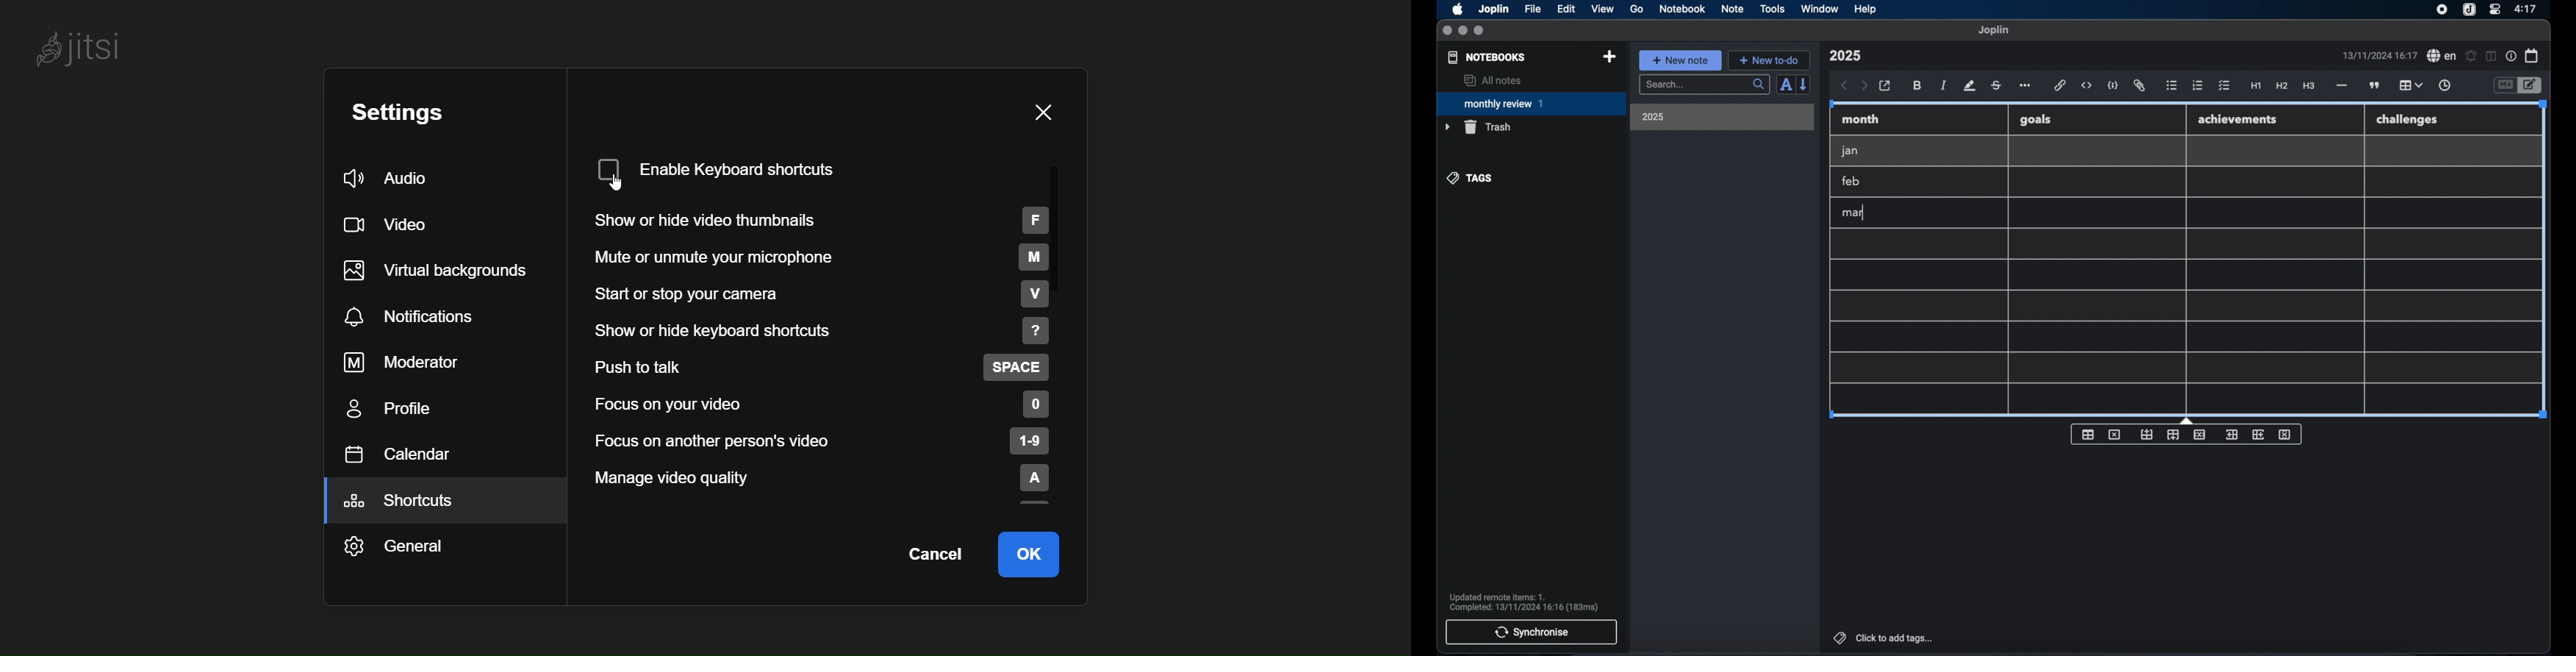  Describe the element at coordinates (828, 479) in the screenshot. I see `manage video quality` at that location.